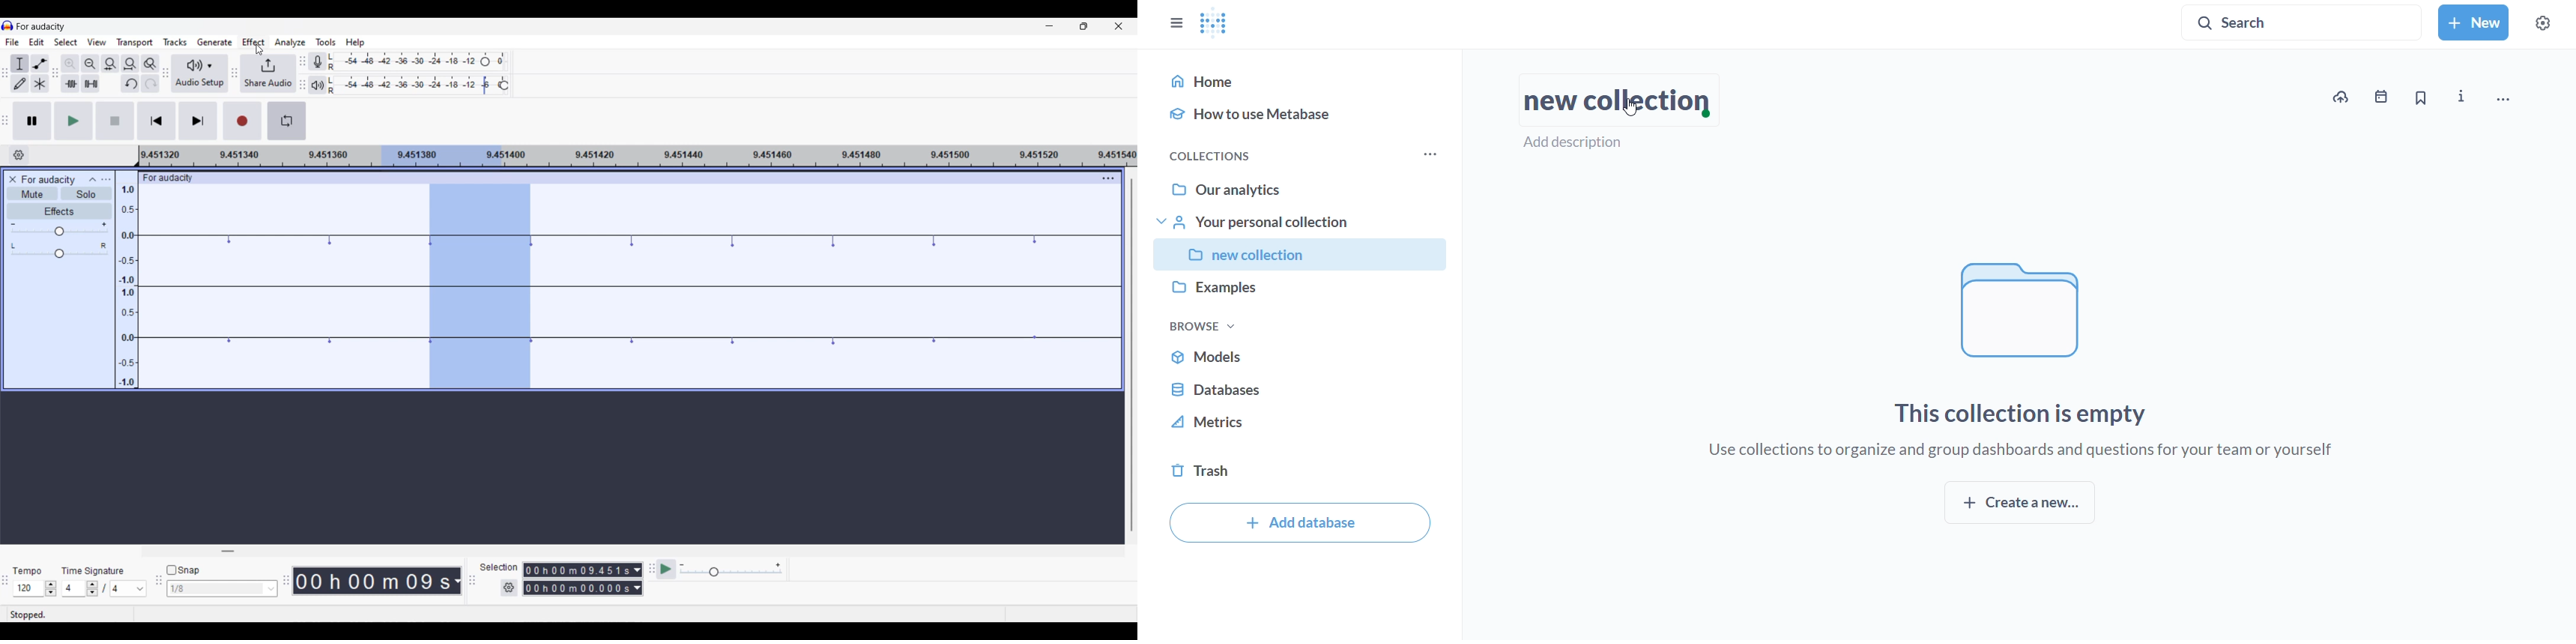  What do you see at coordinates (2019, 503) in the screenshot?
I see `create new collection` at bounding box center [2019, 503].